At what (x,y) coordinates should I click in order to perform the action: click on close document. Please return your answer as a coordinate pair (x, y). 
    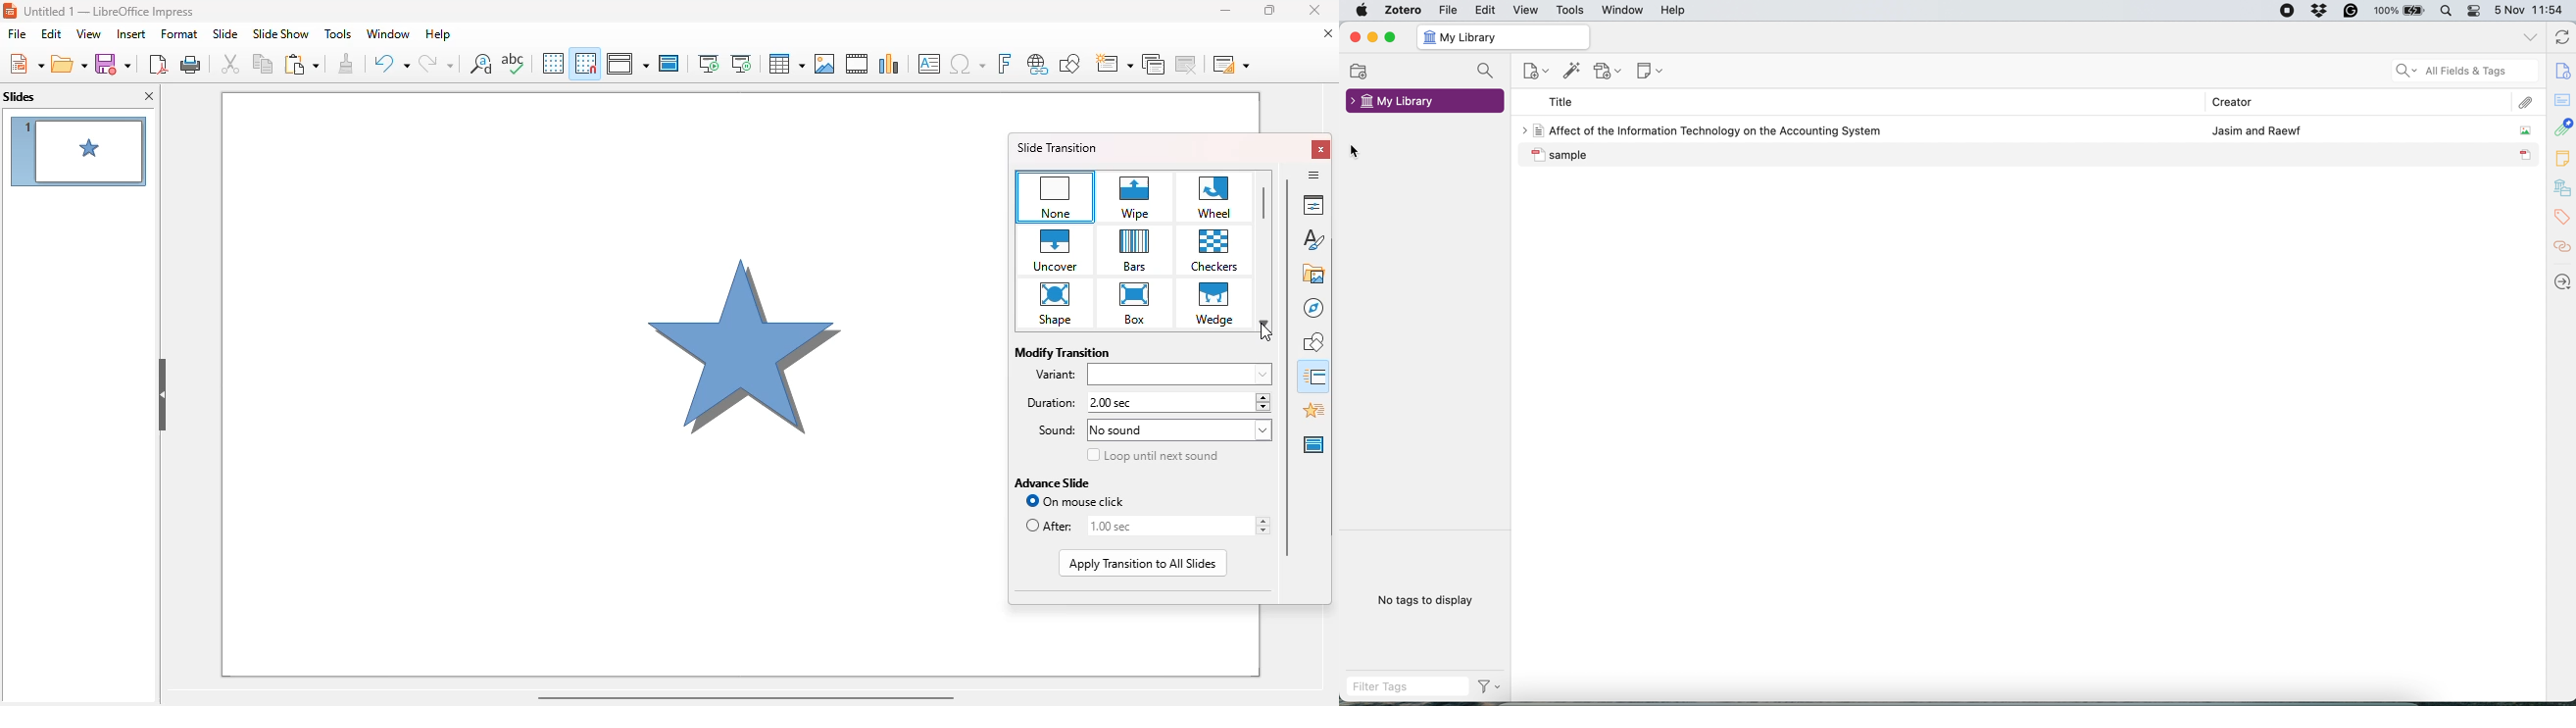
    Looking at the image, I should click on (1328, 32).